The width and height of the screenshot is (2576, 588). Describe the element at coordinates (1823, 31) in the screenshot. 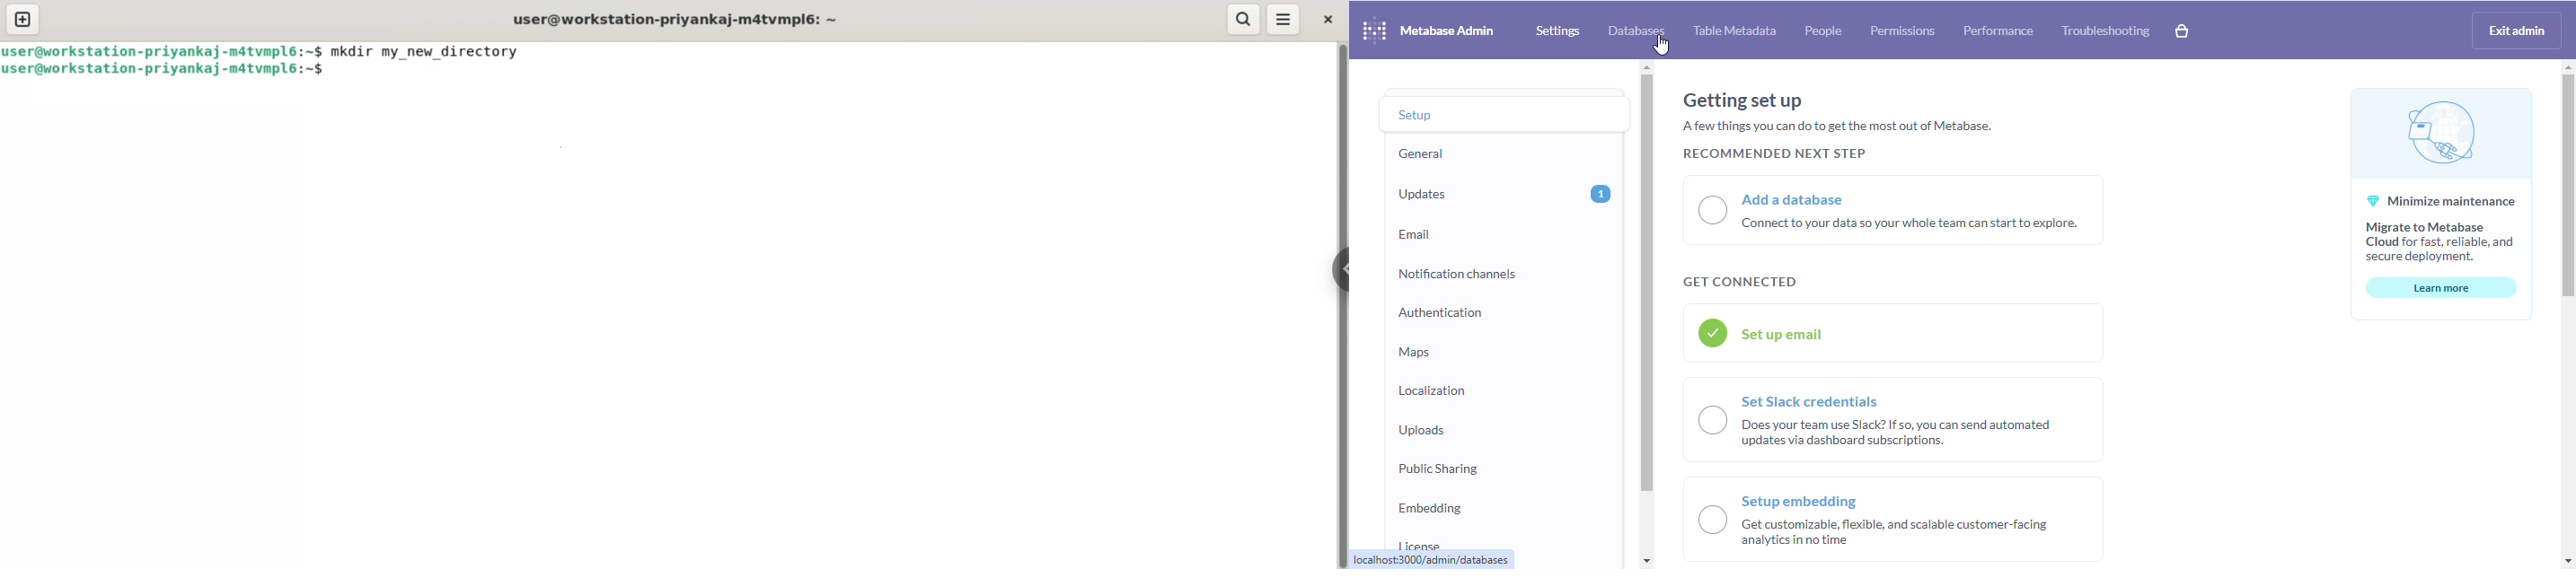

I see `people` at that location.